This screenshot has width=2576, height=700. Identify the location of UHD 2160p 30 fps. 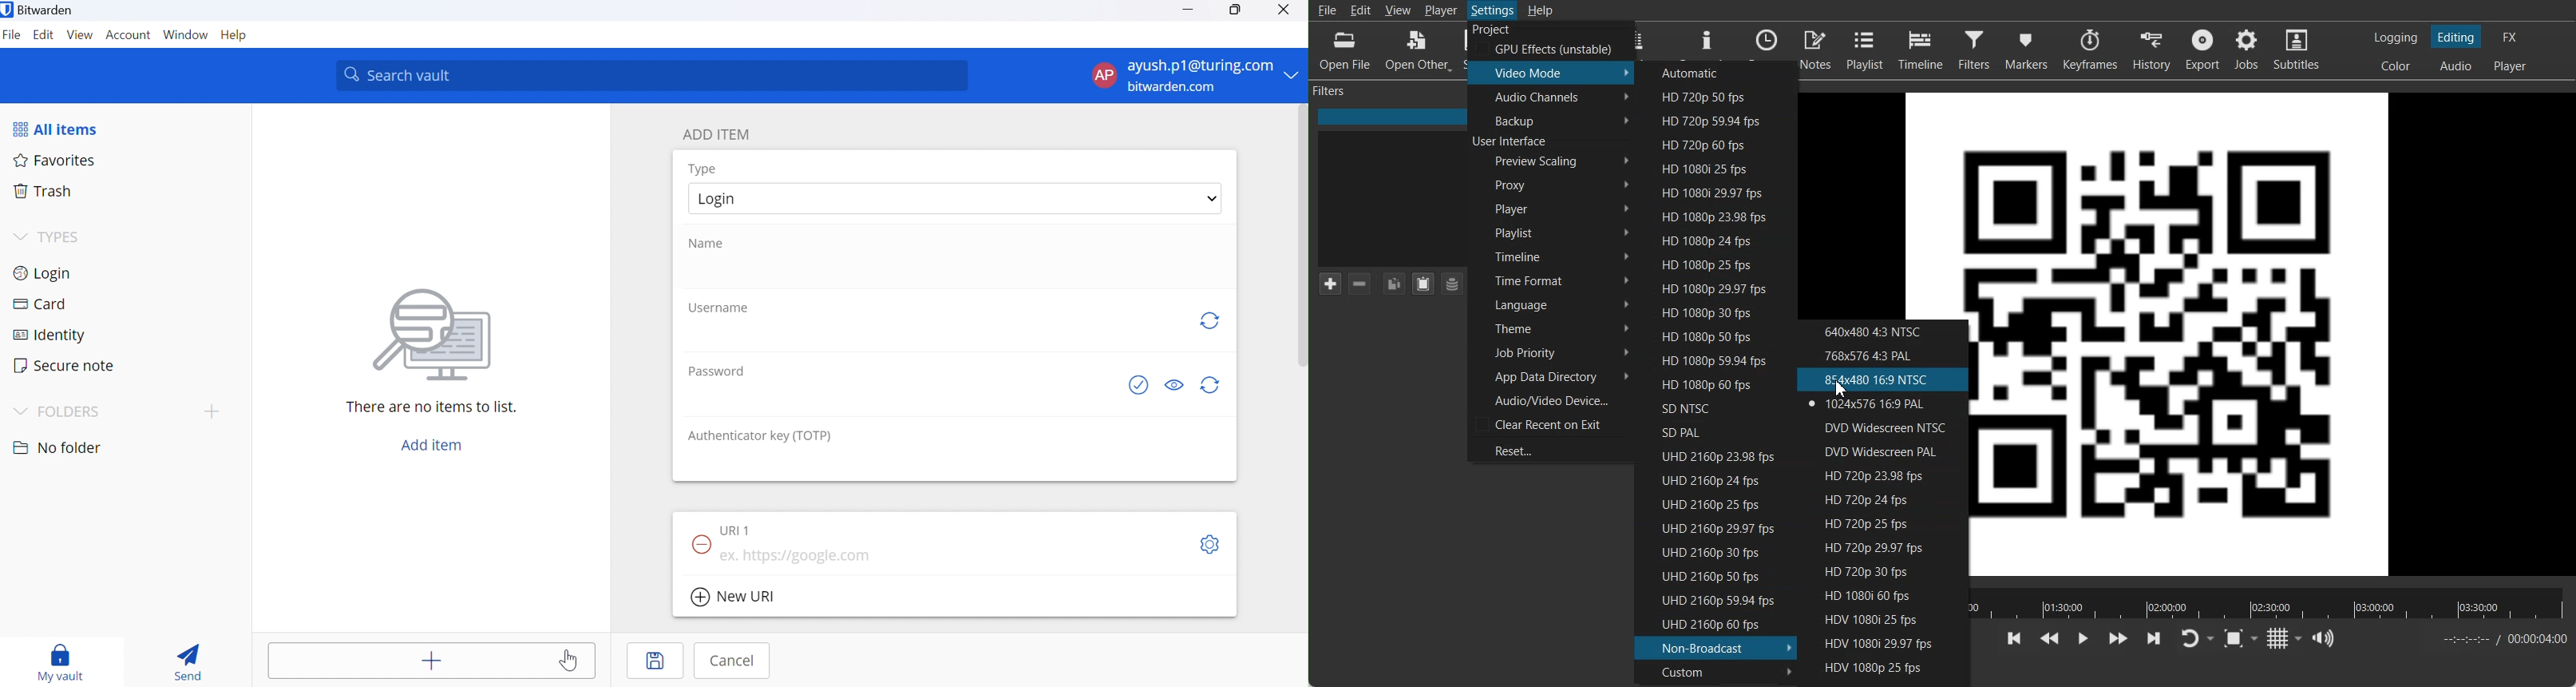
(1709, 551).